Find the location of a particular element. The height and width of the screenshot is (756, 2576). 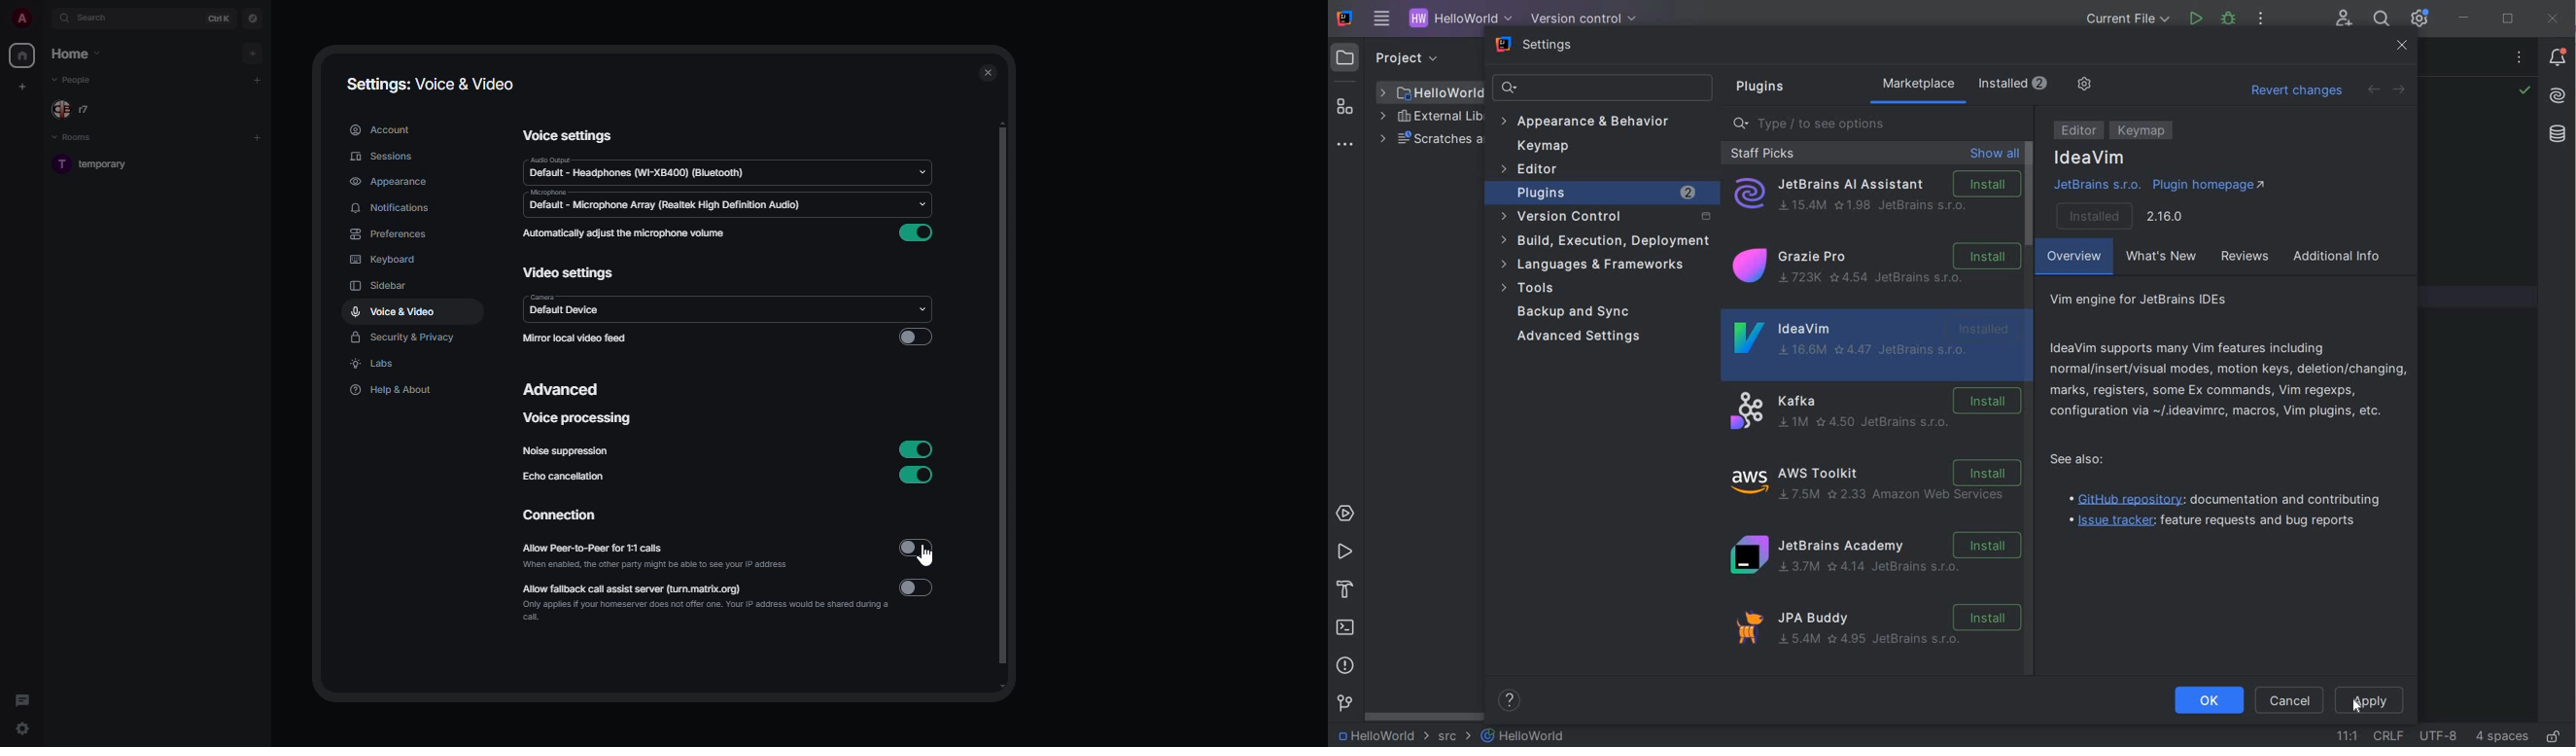

account is located at coordinates (378, 128).